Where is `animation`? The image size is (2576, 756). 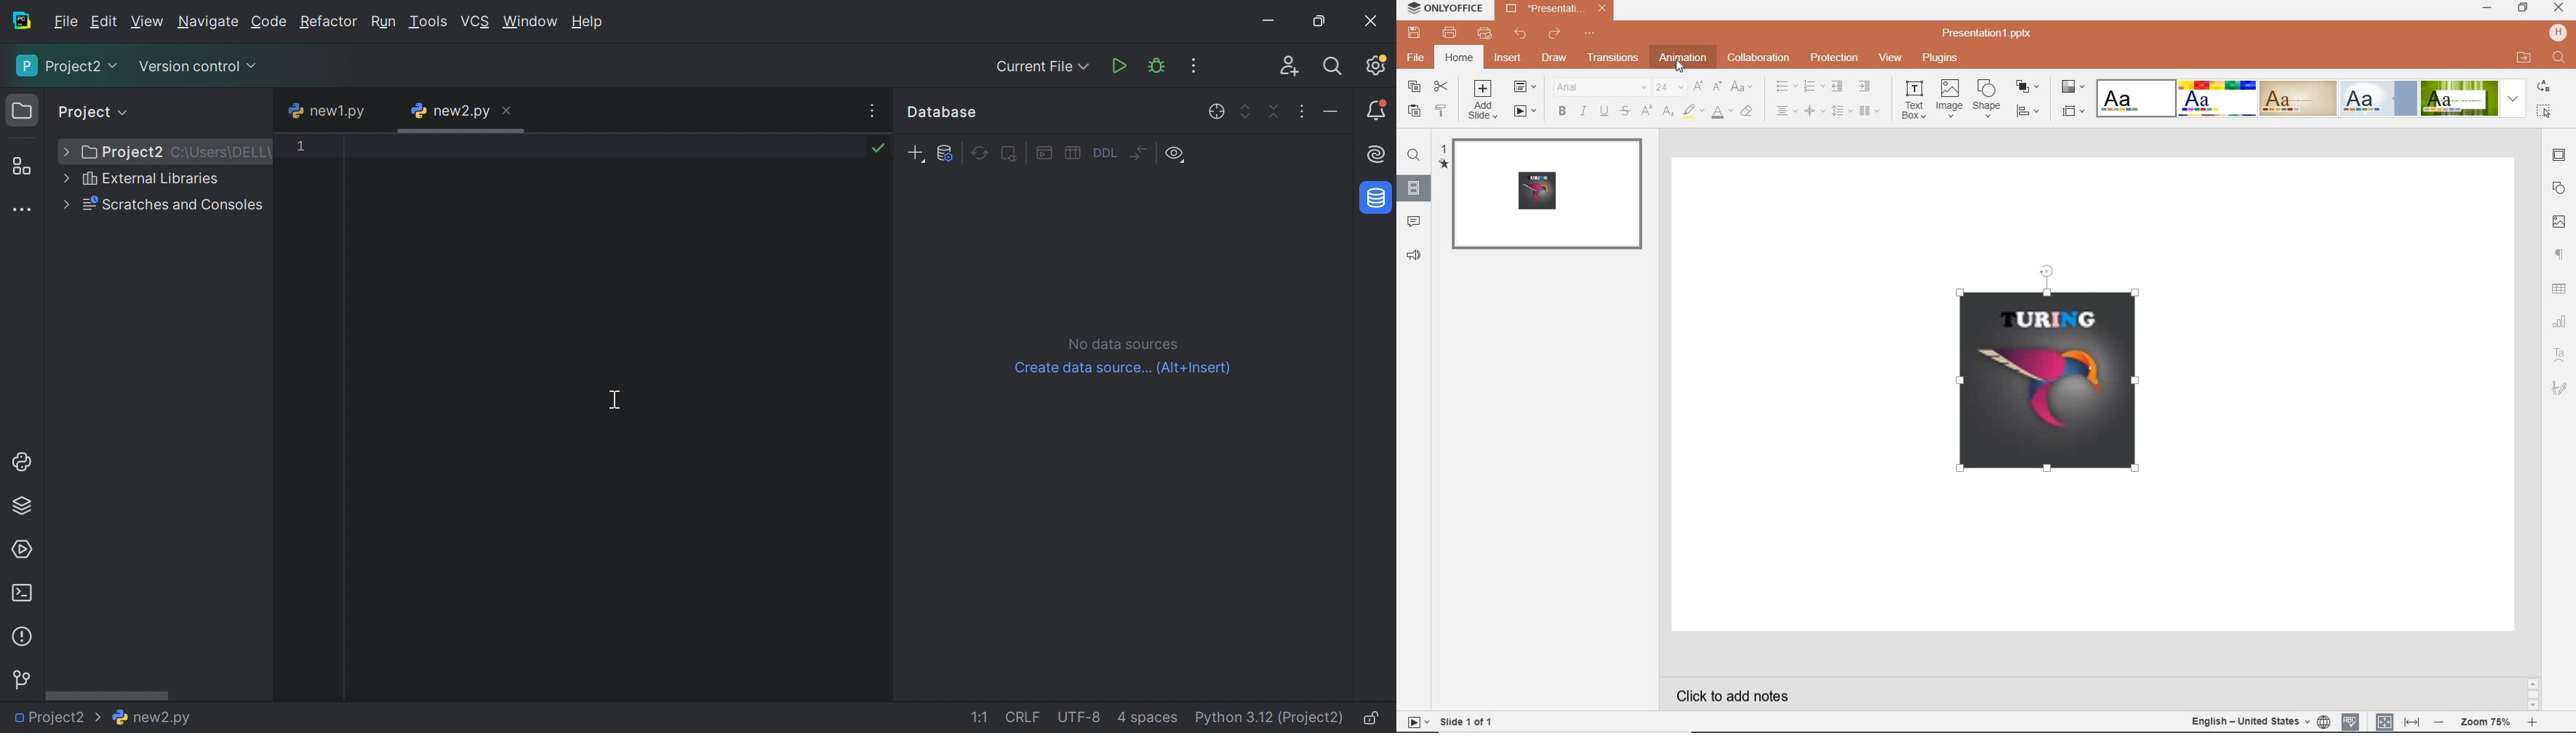
animation is located at coordinates (1683, 59).